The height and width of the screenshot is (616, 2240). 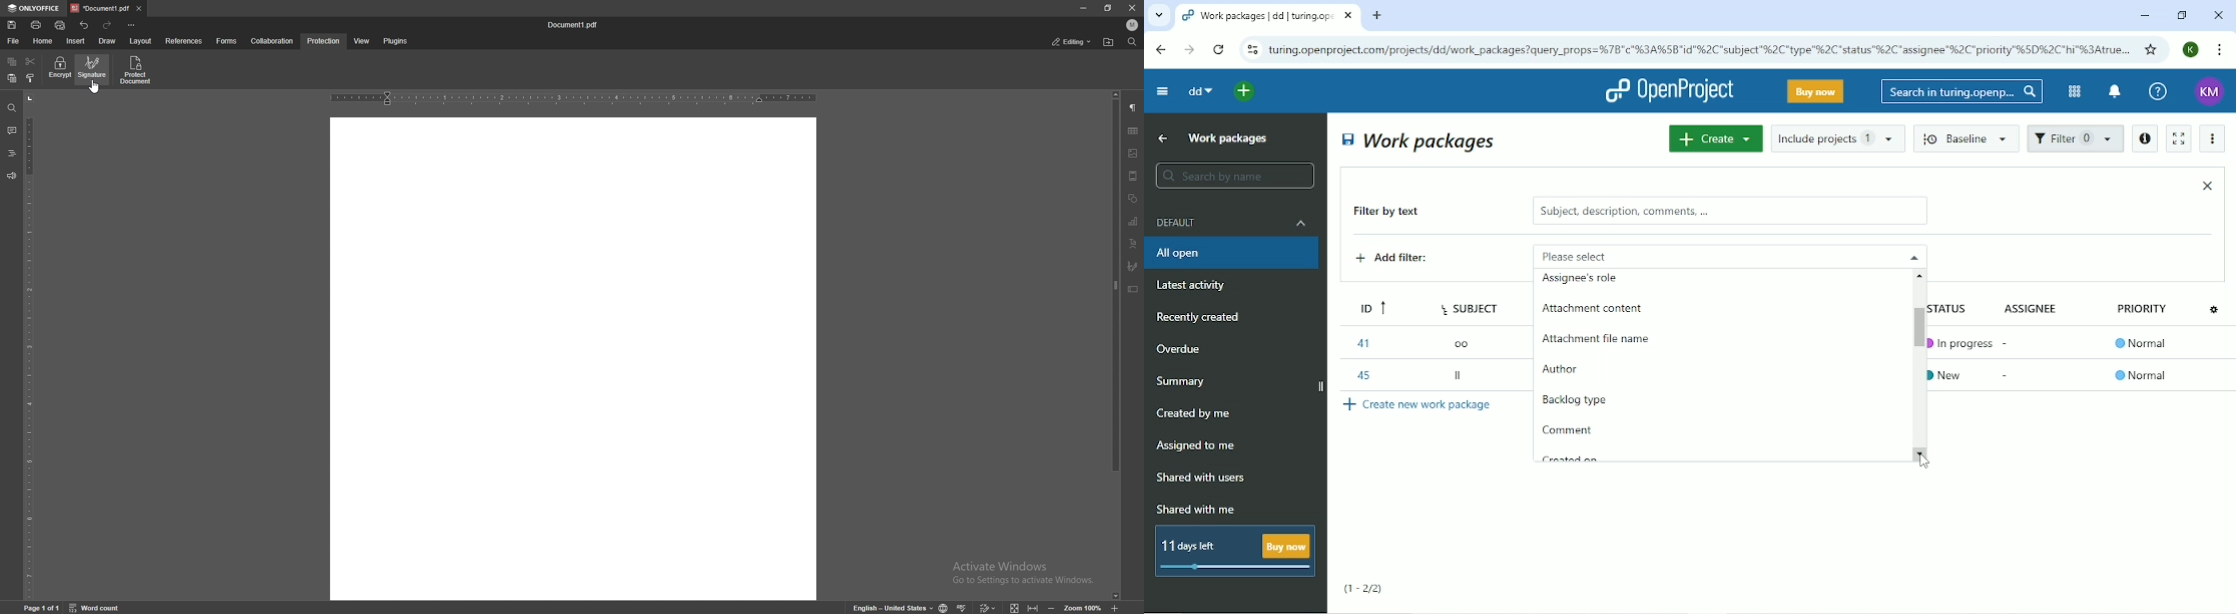 I want to click on layout, so click(x=140, y=42).